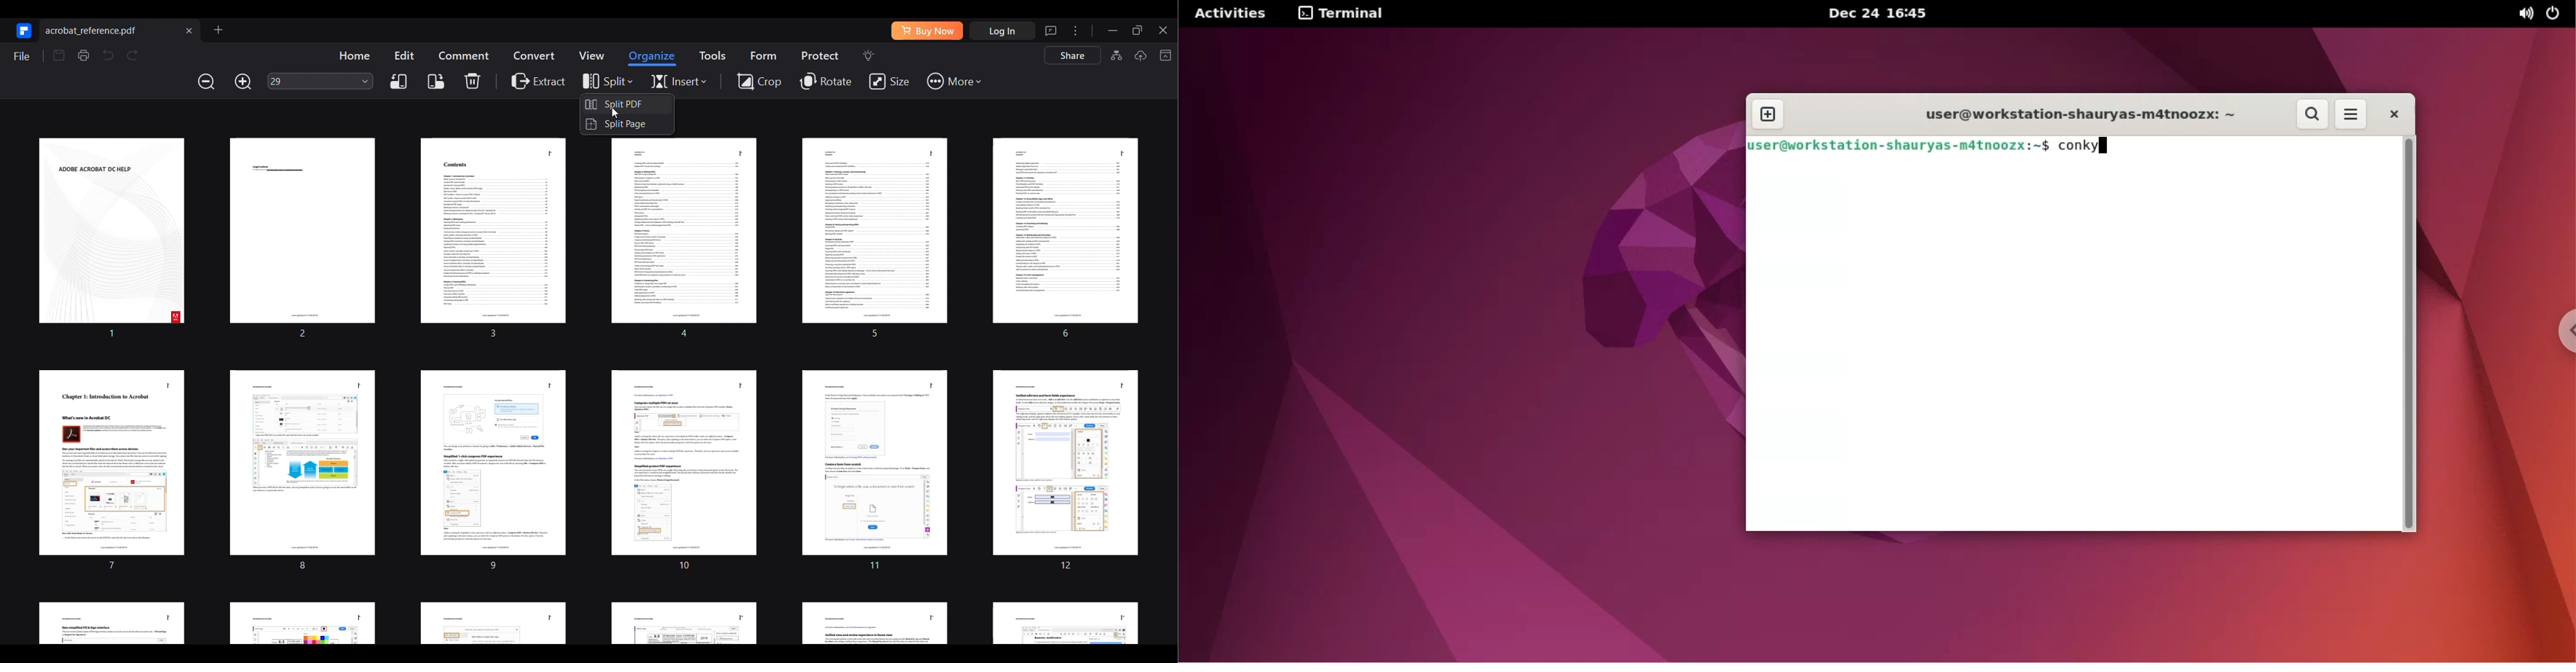 The width and height of the screenshot is (2576, 672). What do you see at coordinates (763, 55) in the screenshot?
I see `Form` at bounding box center [763, 55].